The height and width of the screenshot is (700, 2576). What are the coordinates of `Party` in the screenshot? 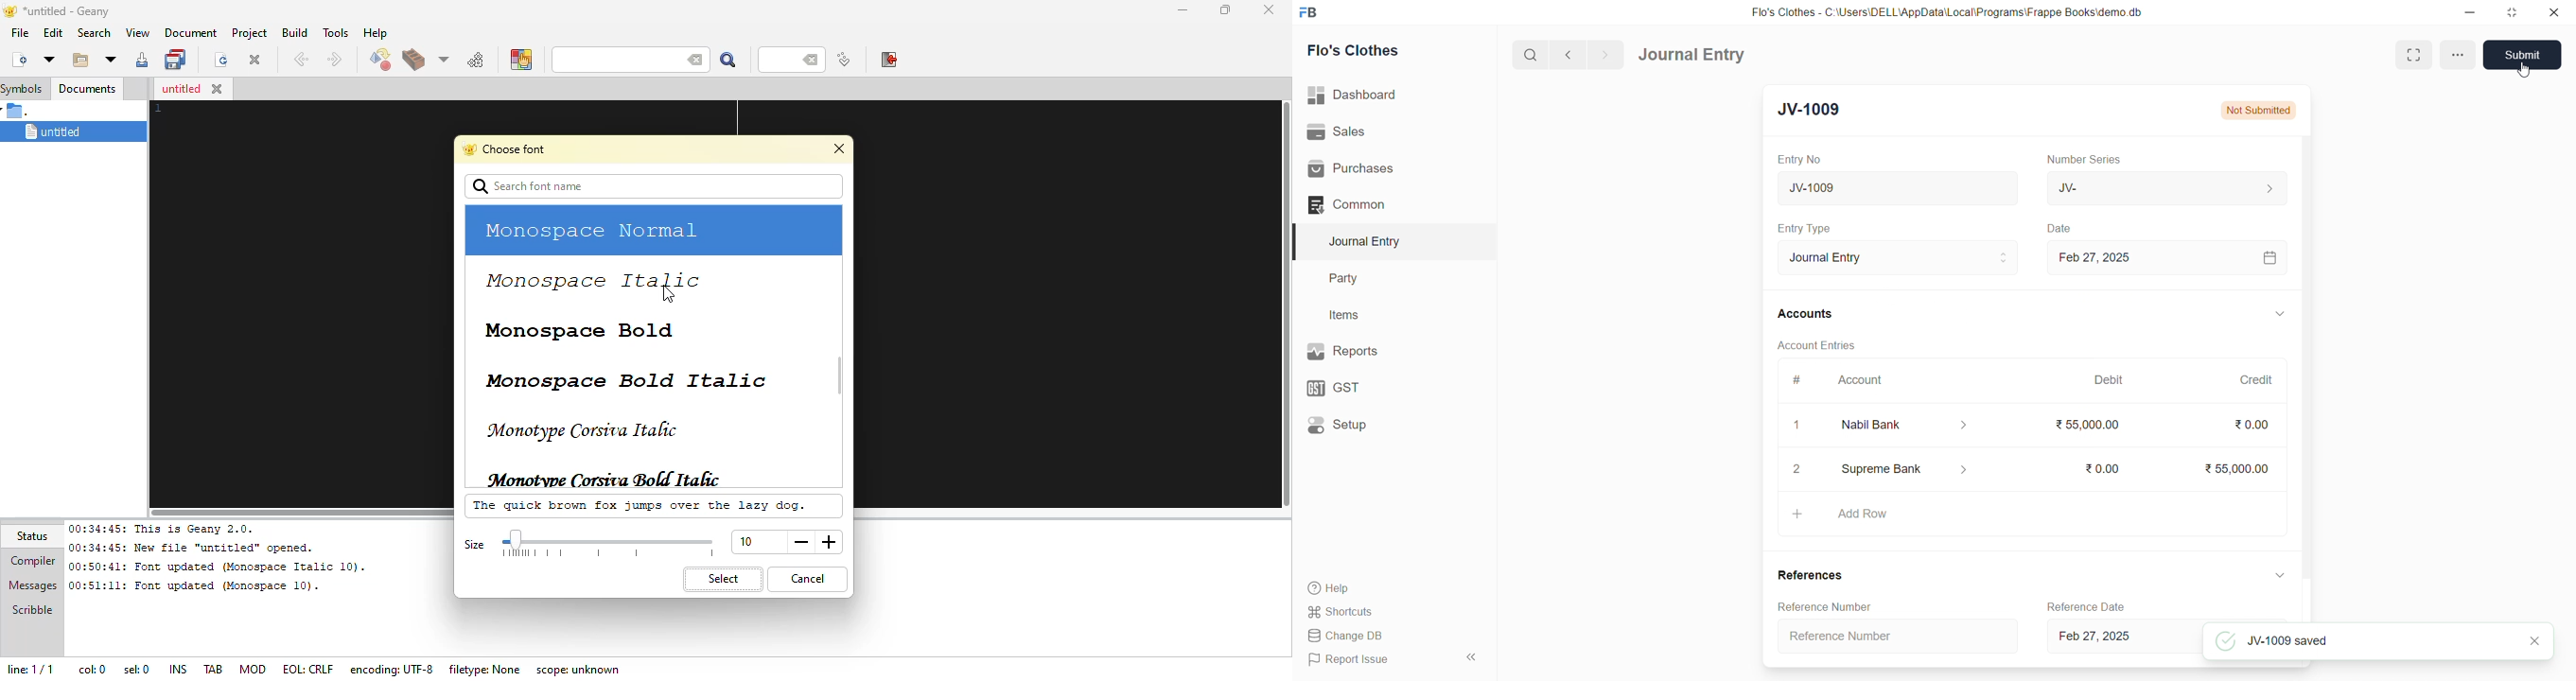 It's located at (1352, 277).